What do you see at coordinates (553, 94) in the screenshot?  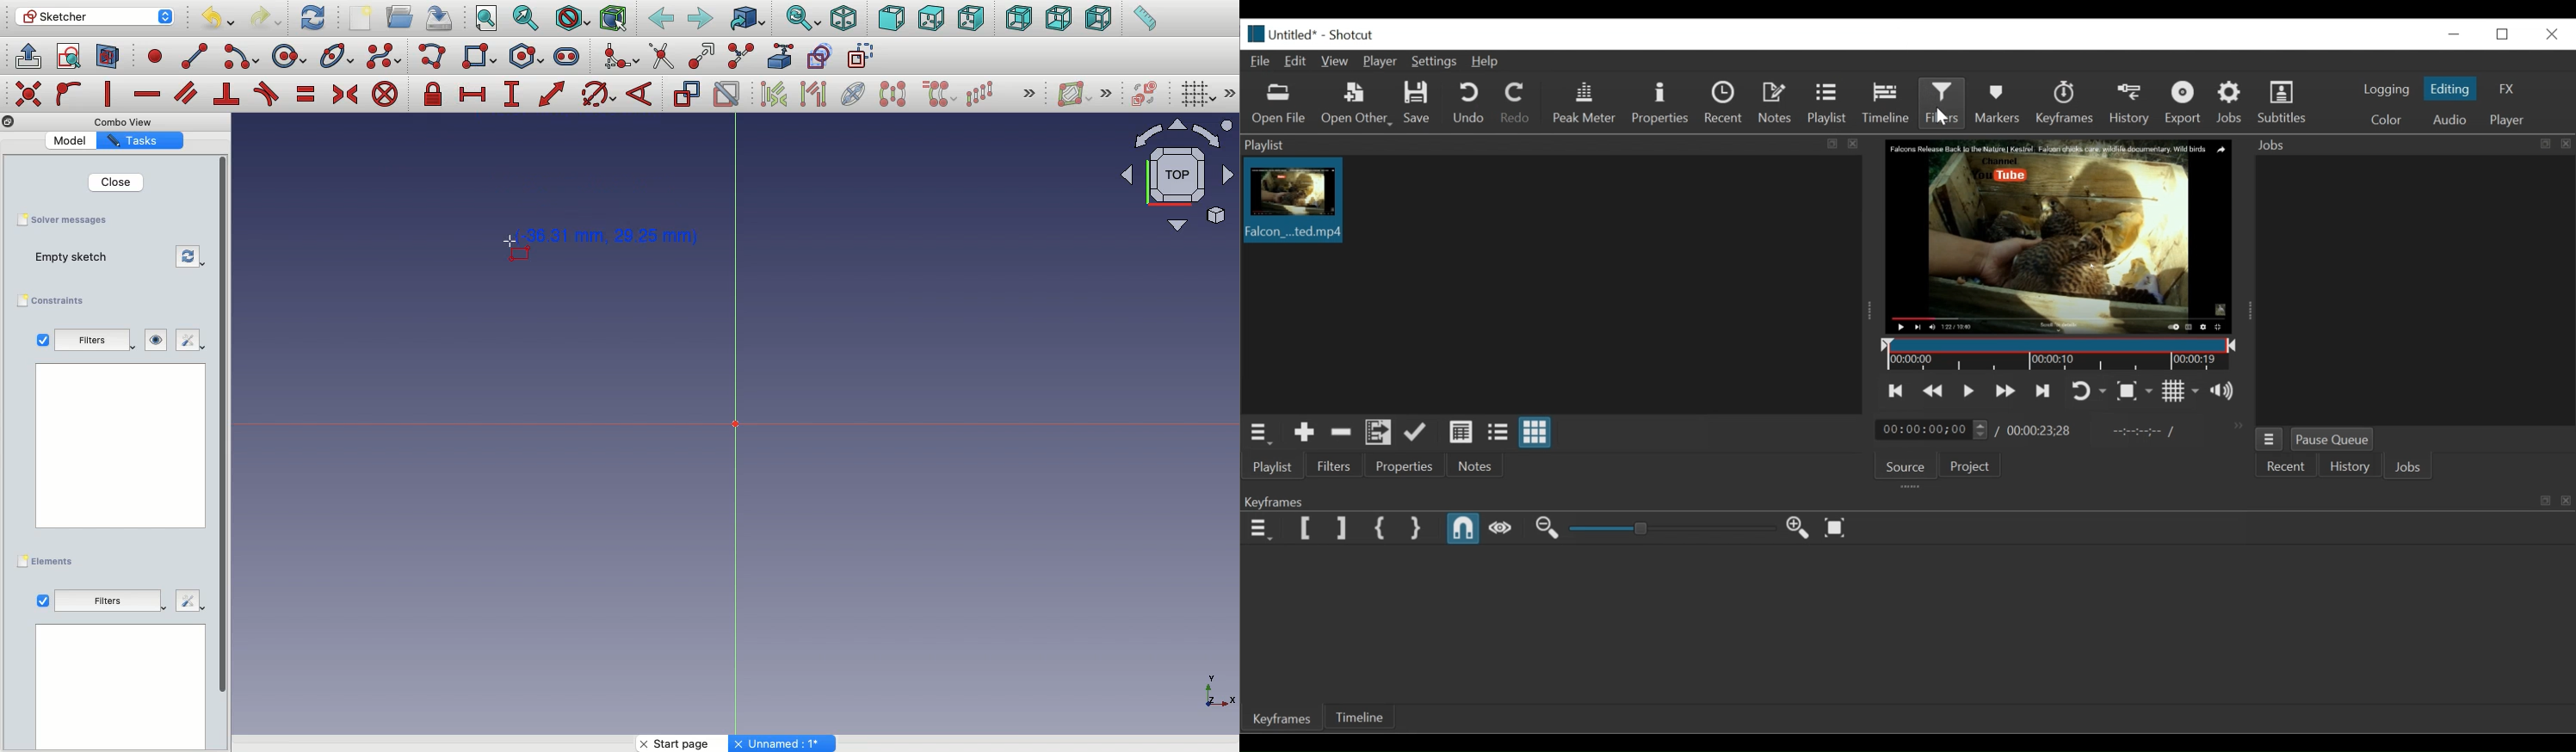 I see `constrain distance` at bounding box center [553, 94].